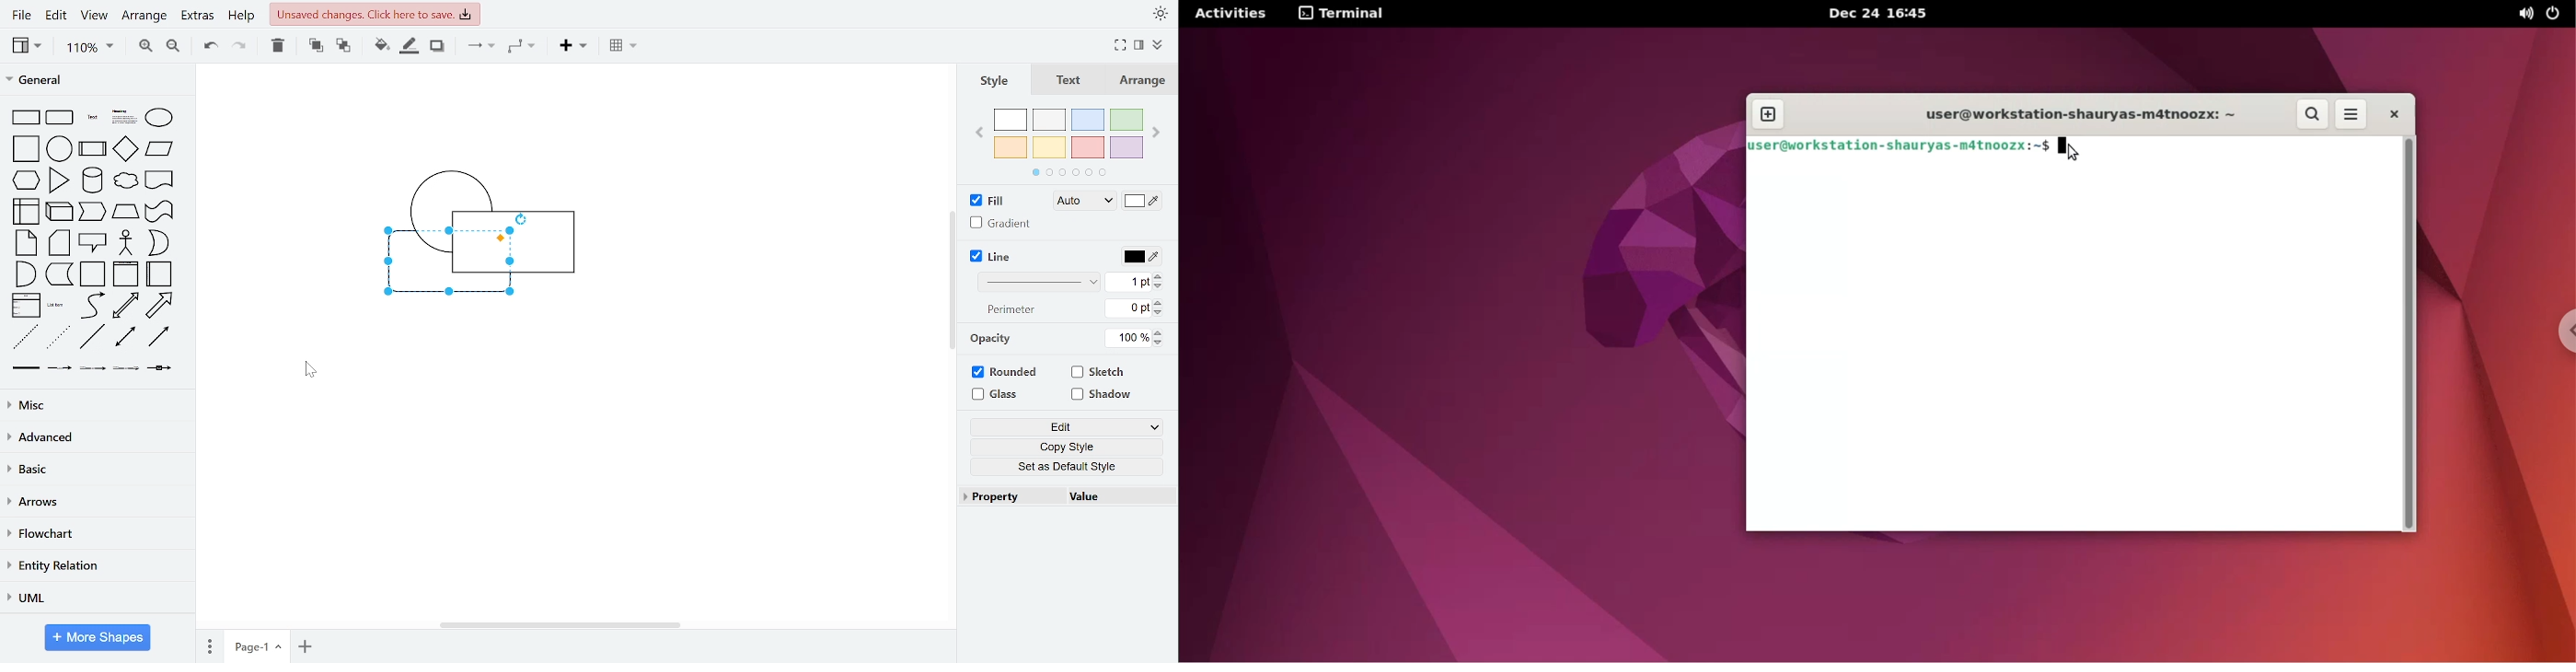 The height and width of the screenshot is (672, 2576). What do you see at coordinates (55, 306) in the screenshot?
I see `list item` at bounding box center [55, 306].